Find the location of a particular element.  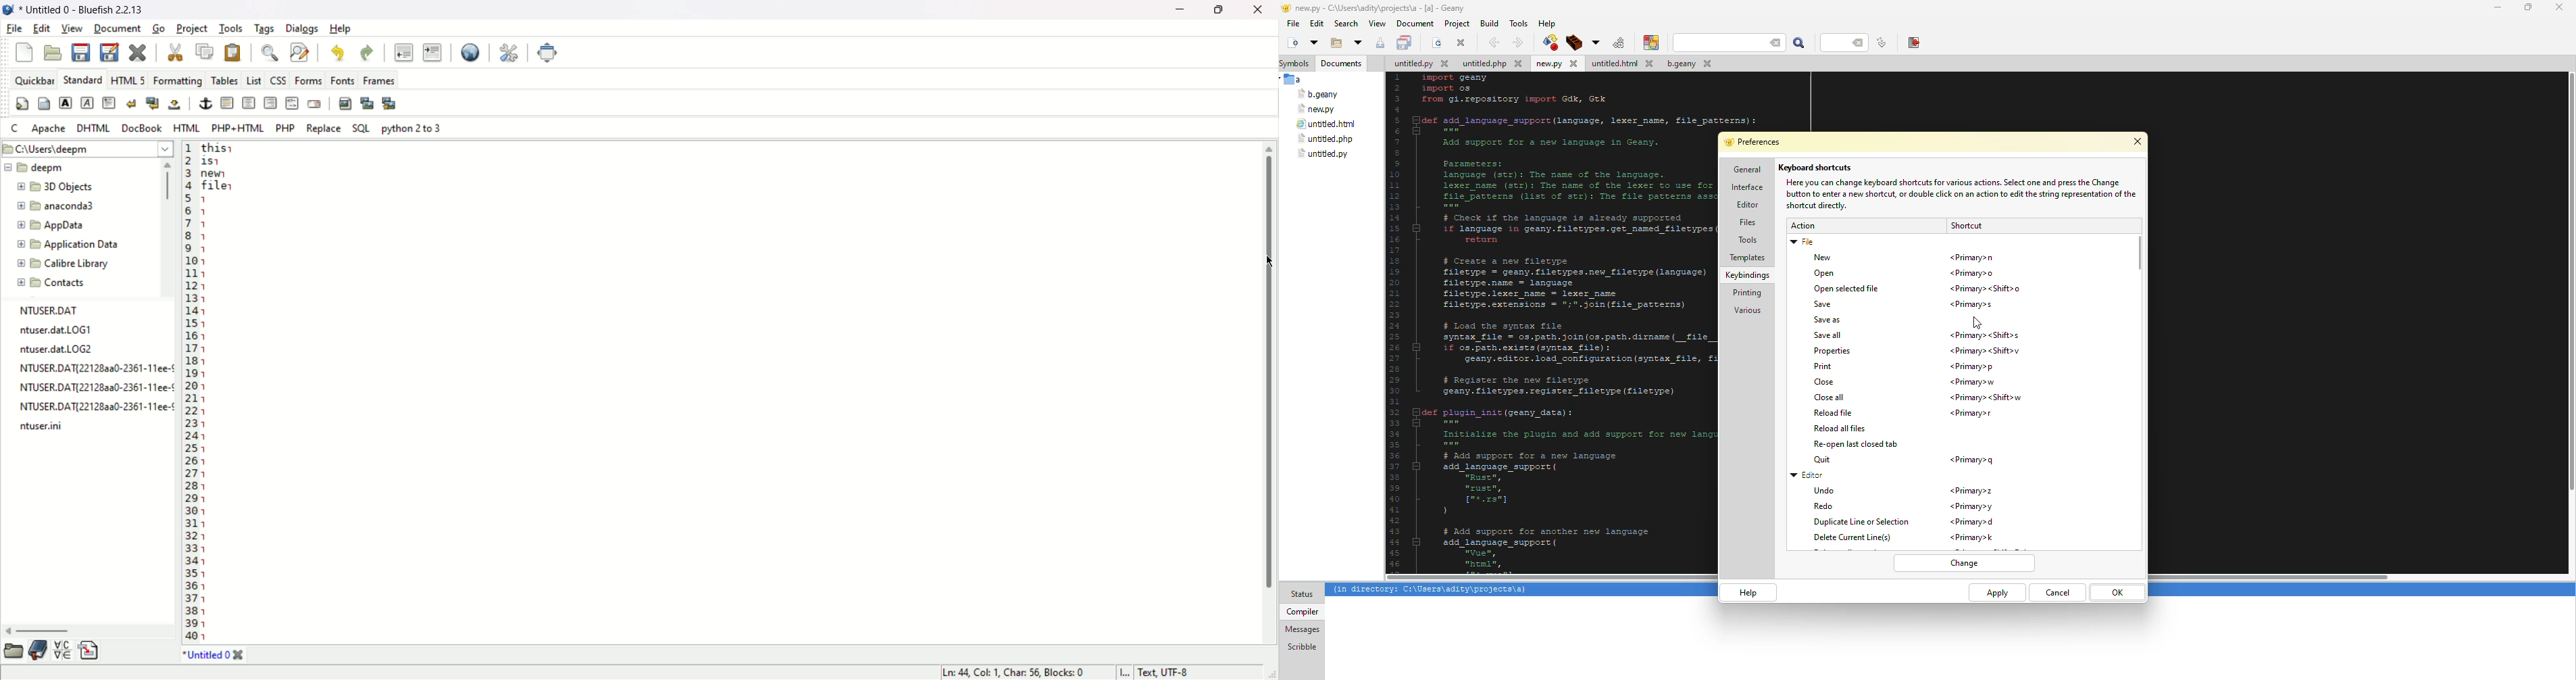

search is located at coordinates (1800, 43).